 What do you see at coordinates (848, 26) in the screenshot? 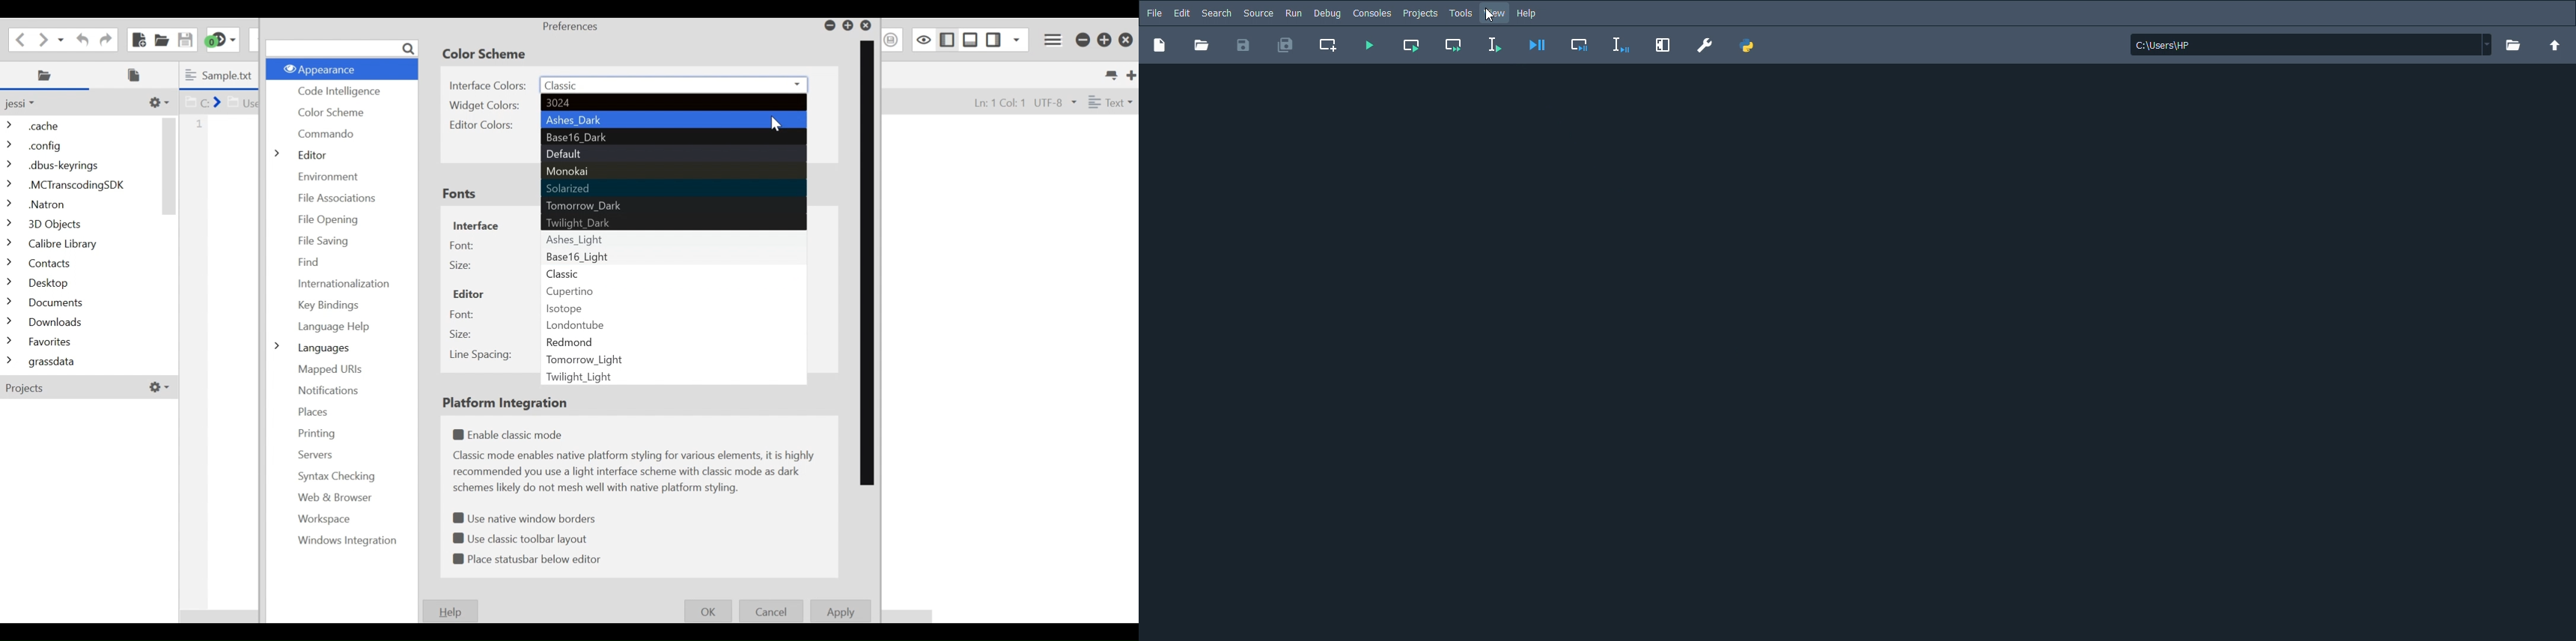
I see `Restor` at bounding box center [848, 26].